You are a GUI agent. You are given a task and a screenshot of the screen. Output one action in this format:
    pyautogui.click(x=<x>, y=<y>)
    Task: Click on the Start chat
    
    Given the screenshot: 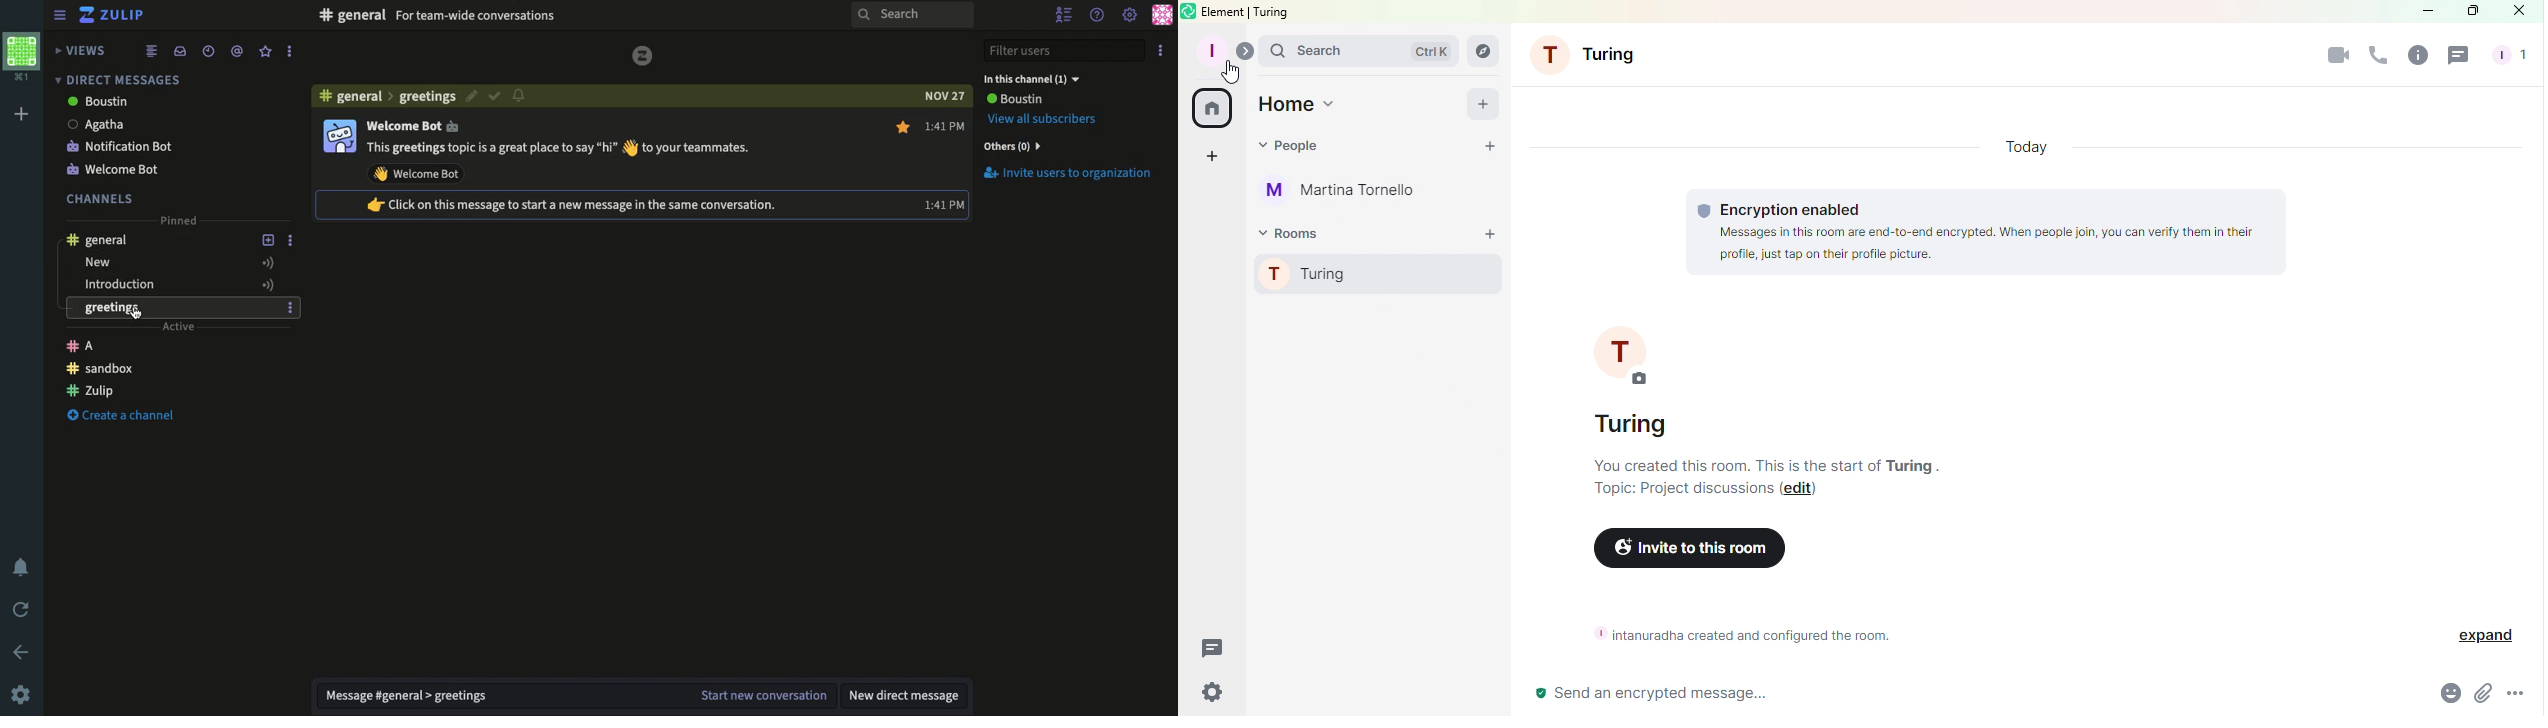 What is the action you would take?
    pyautogui.click(x=1493, y=145)
    